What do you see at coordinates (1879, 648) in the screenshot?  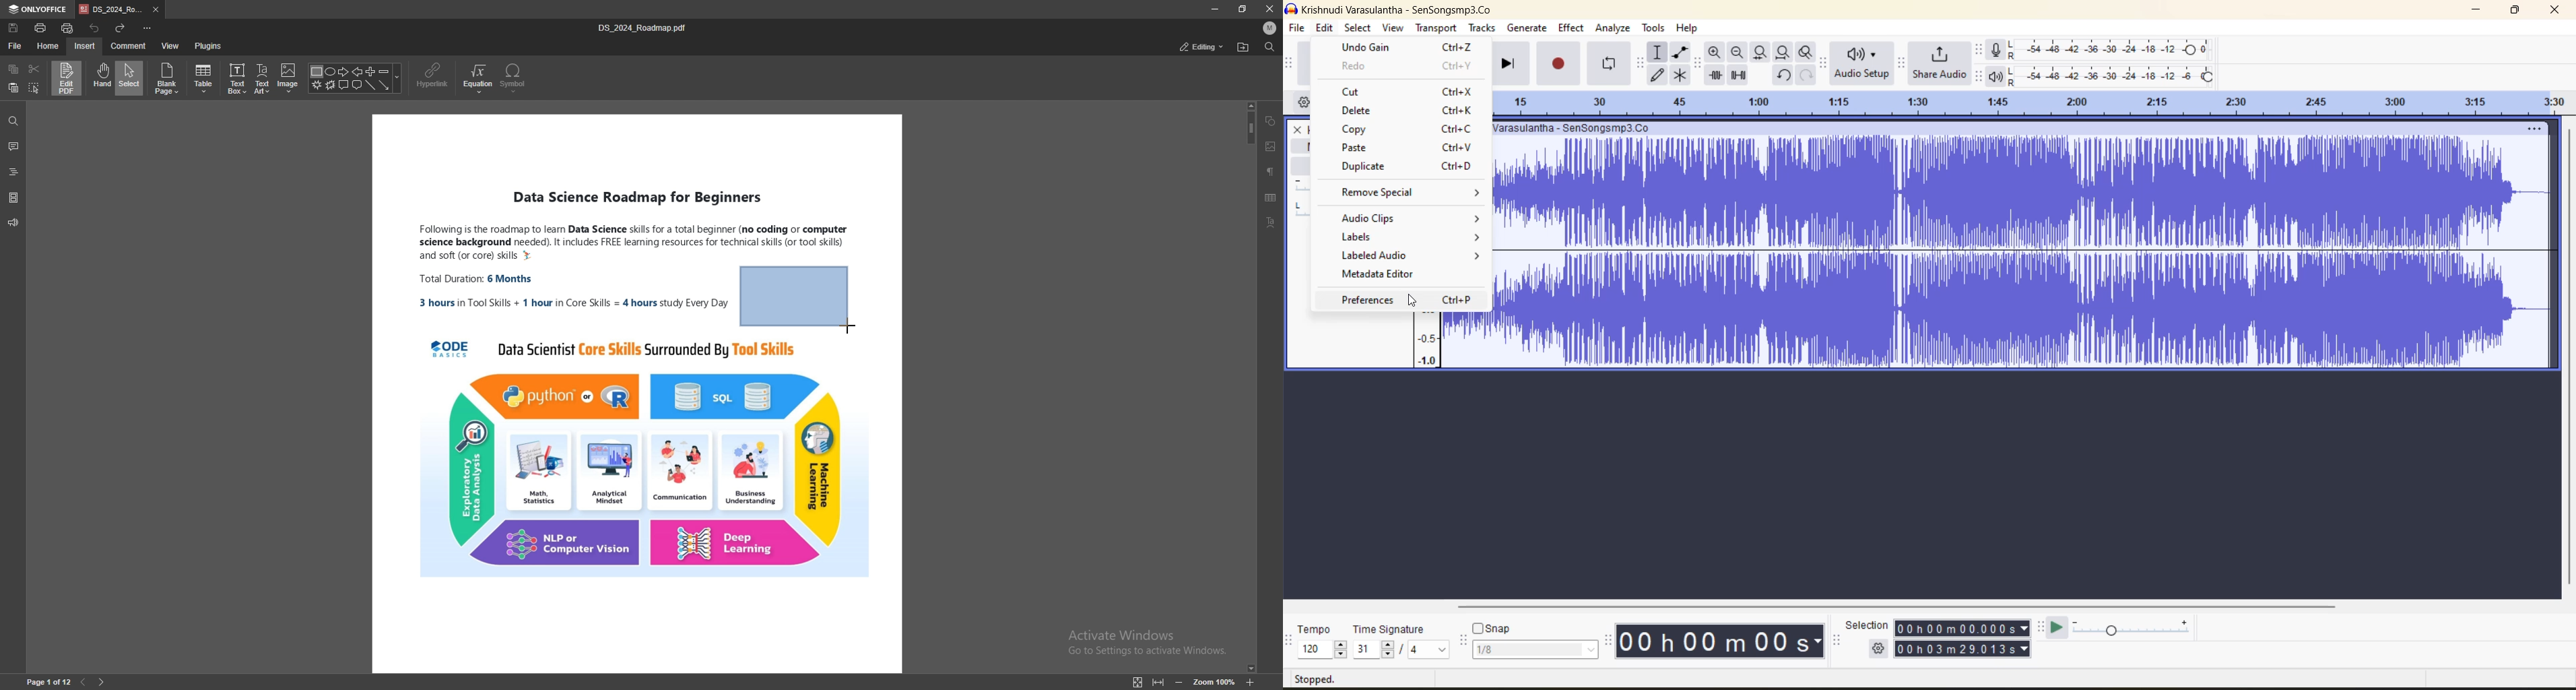 I see `selection settings` at bounding box center [1879, 648].